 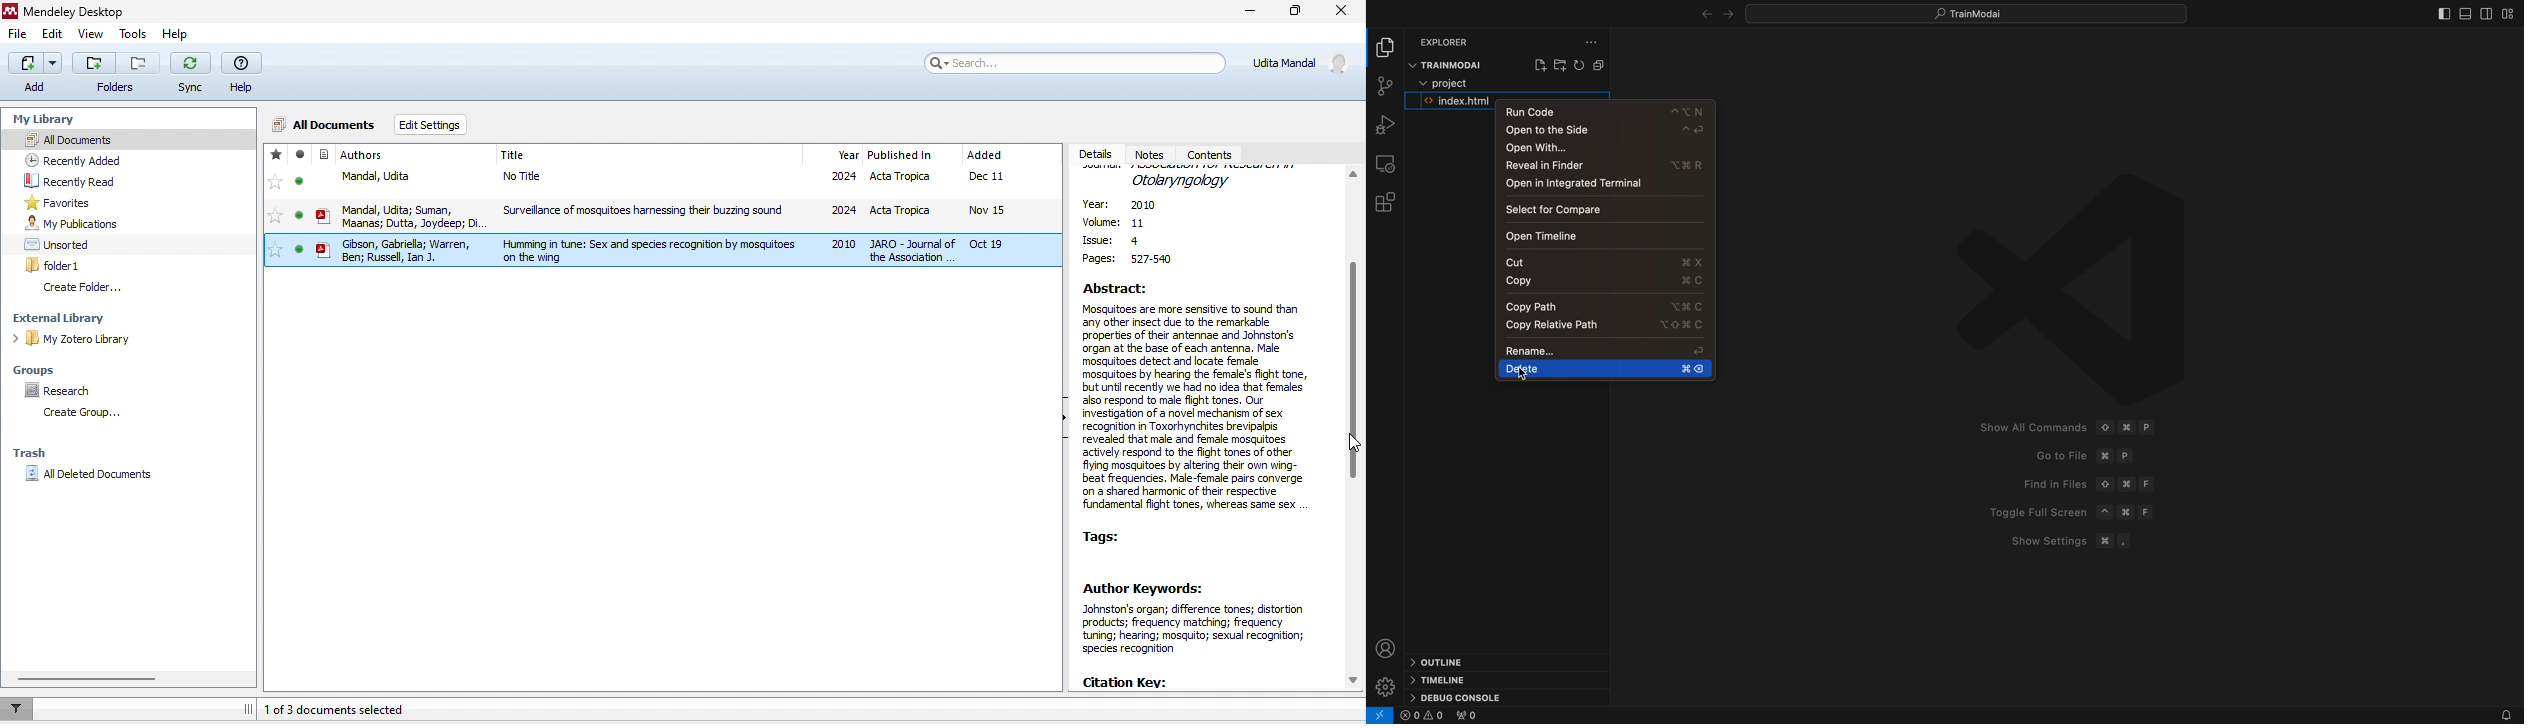 I want to click on journal title, so click(x=514, y=156).